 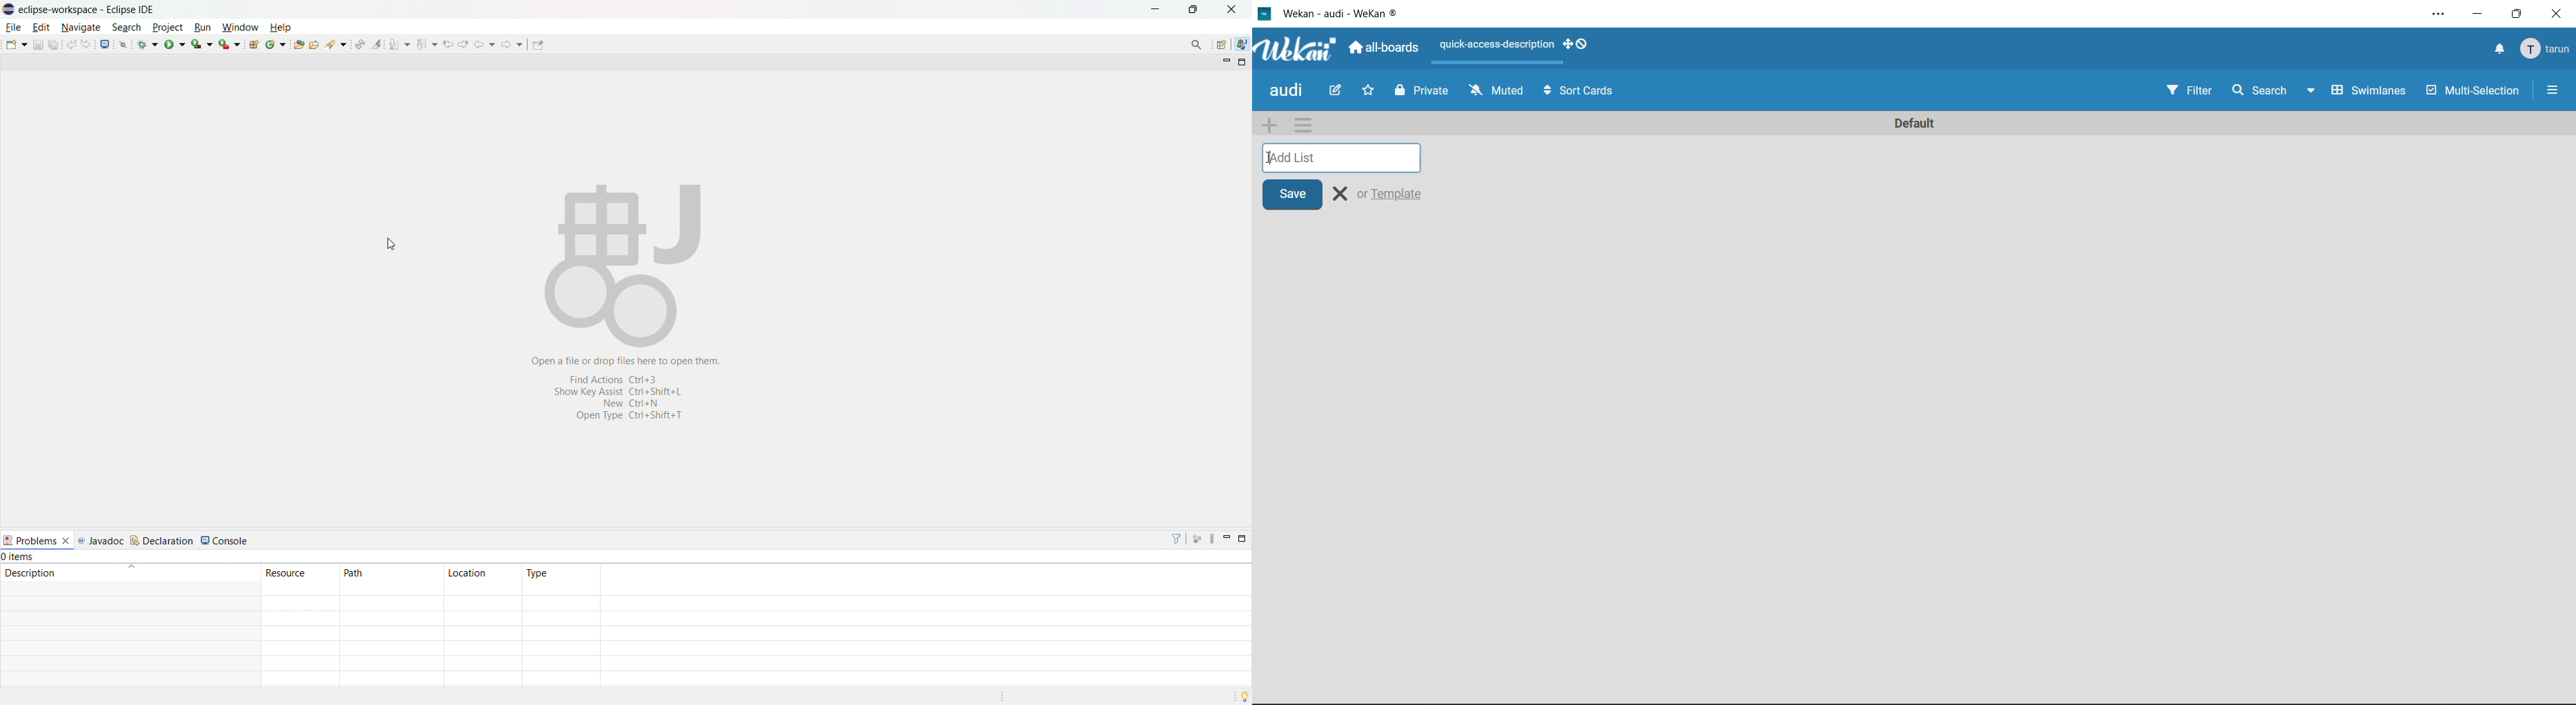 I want to click on redo, so click(x=85, y=43).